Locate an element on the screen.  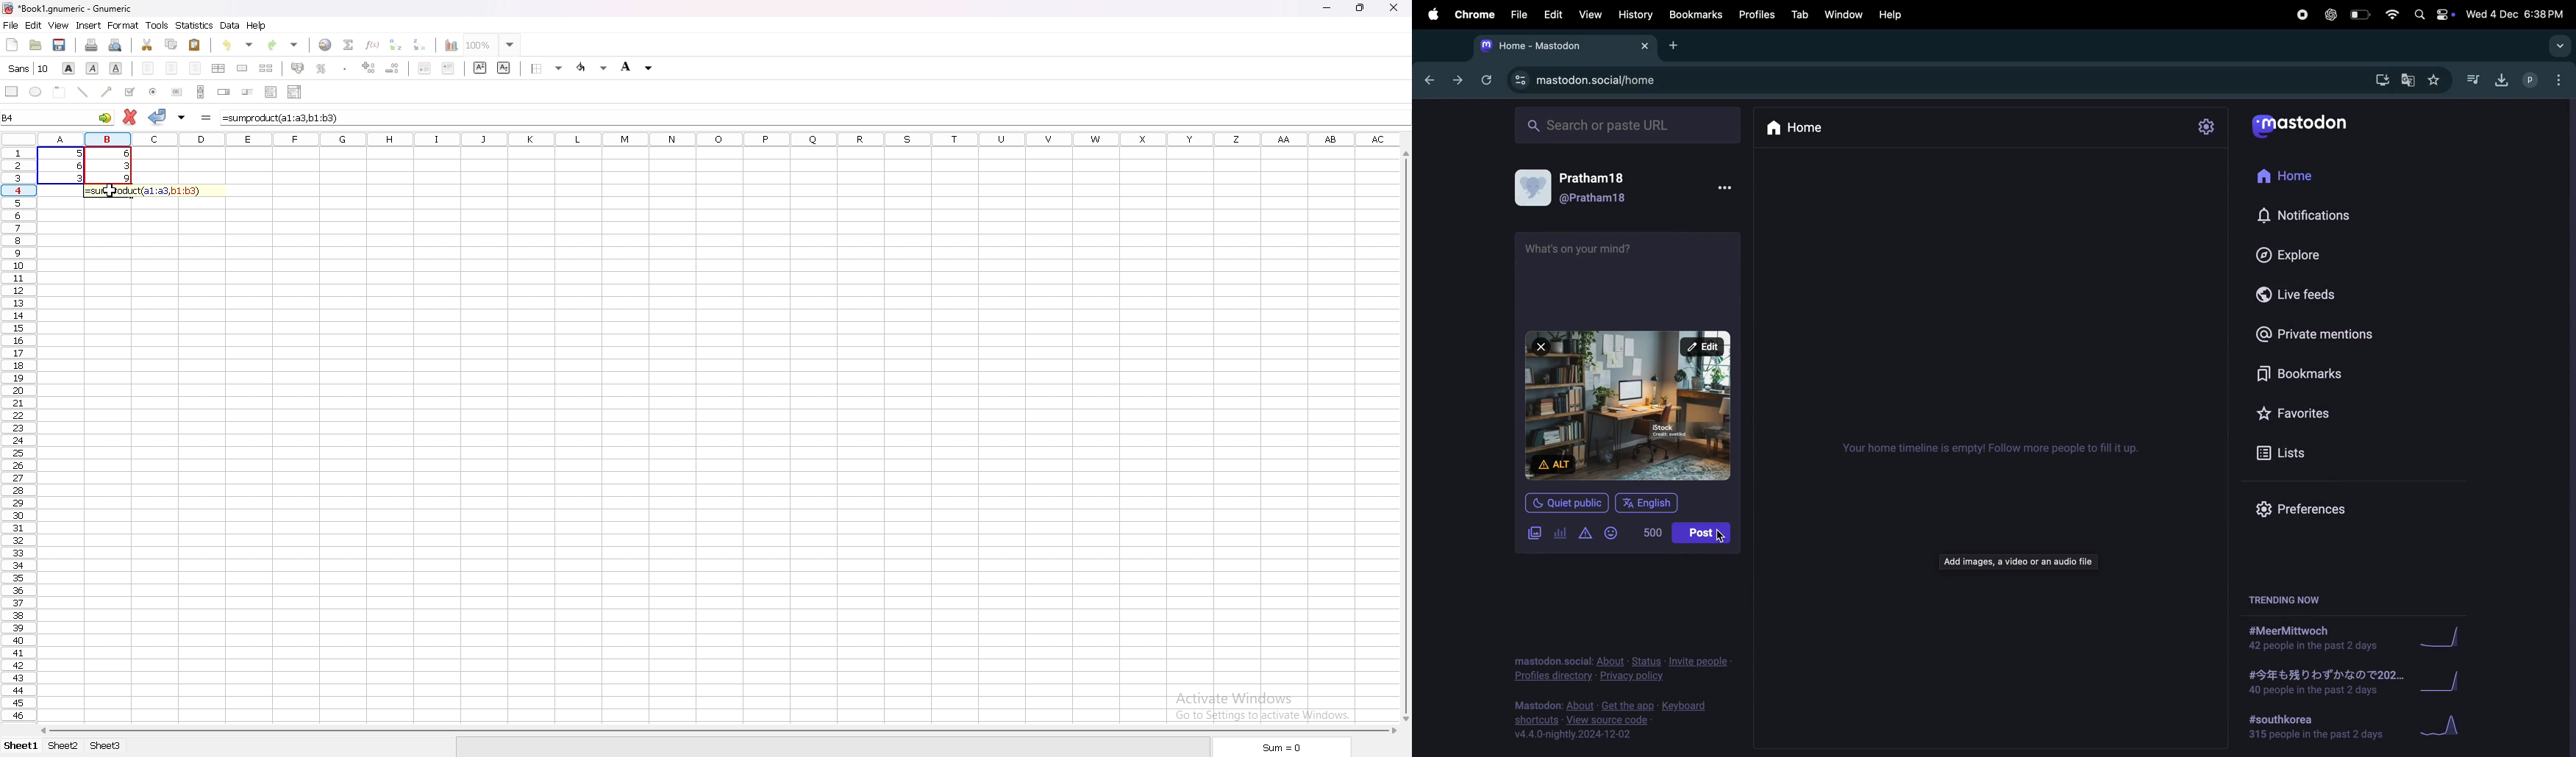
align left is located at coordinates (147, 69).